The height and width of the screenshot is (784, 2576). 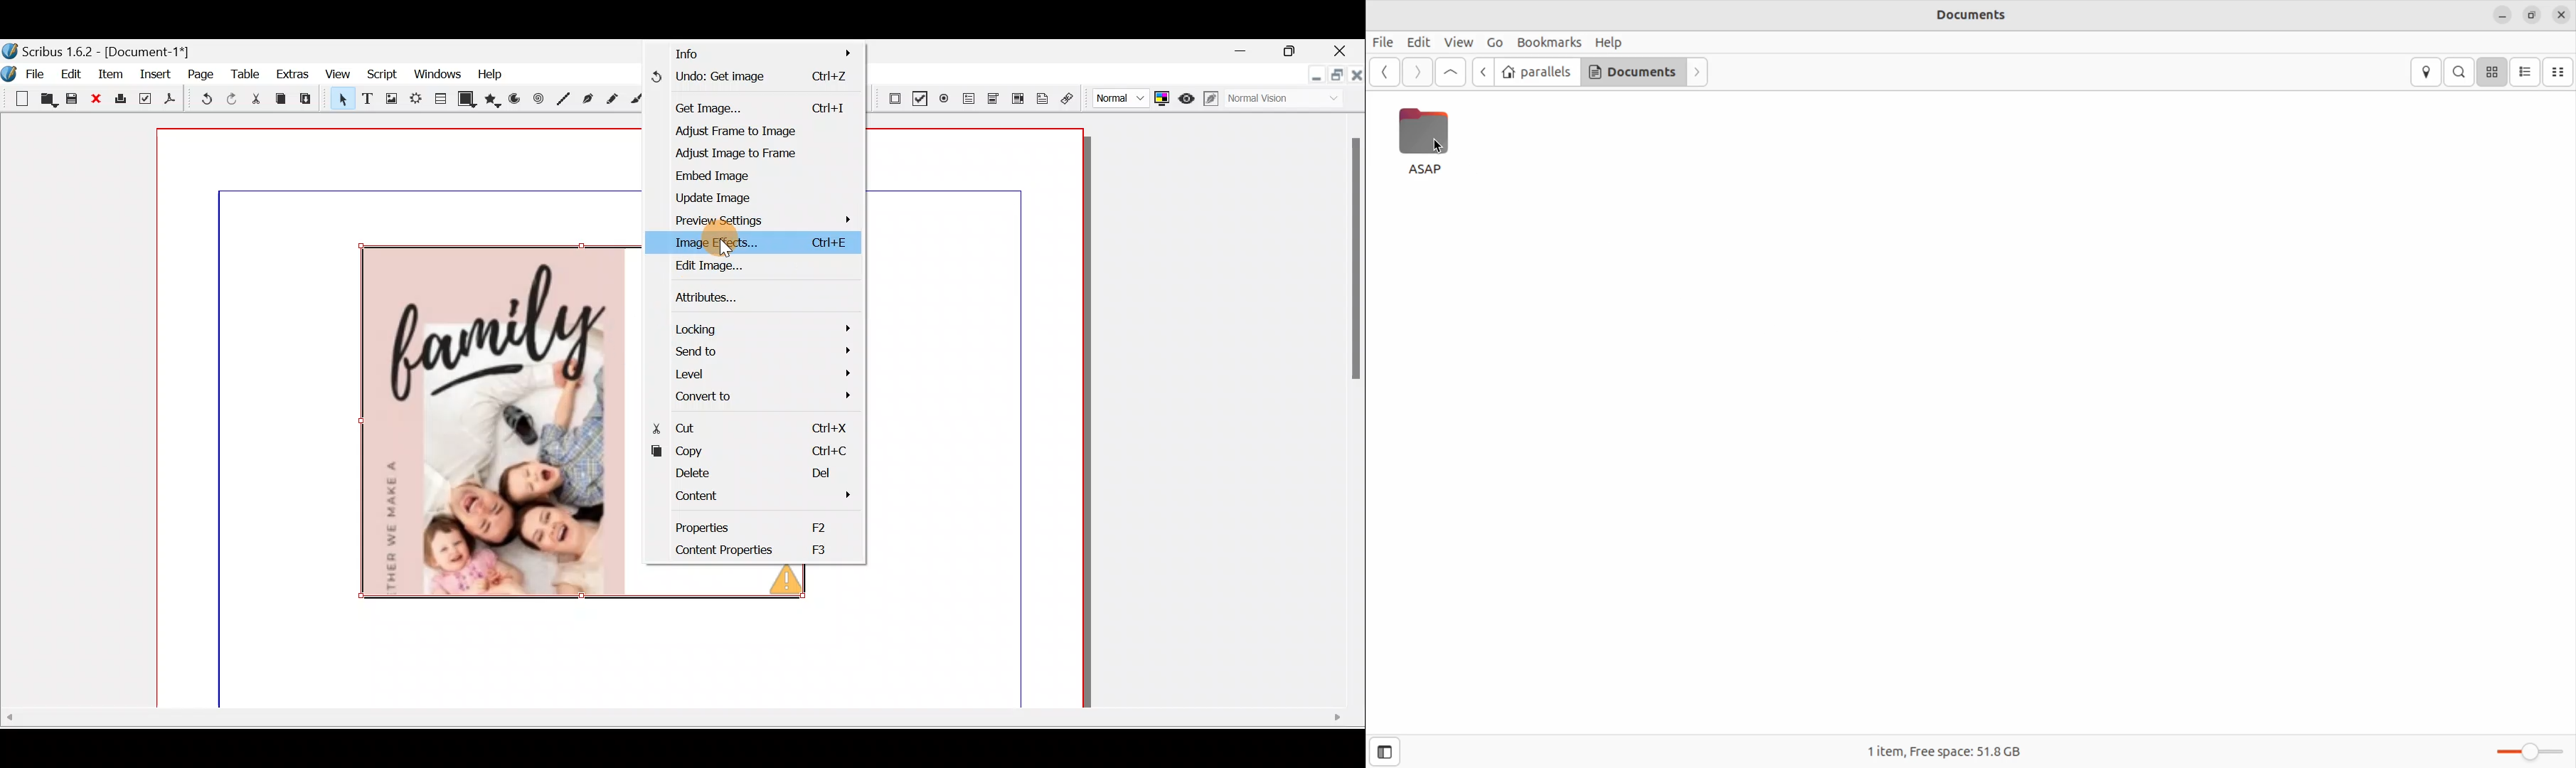 What do you see at coordinates (292, 73) in the screenshot?
I see `Extras` at bounding box center [292, 73].